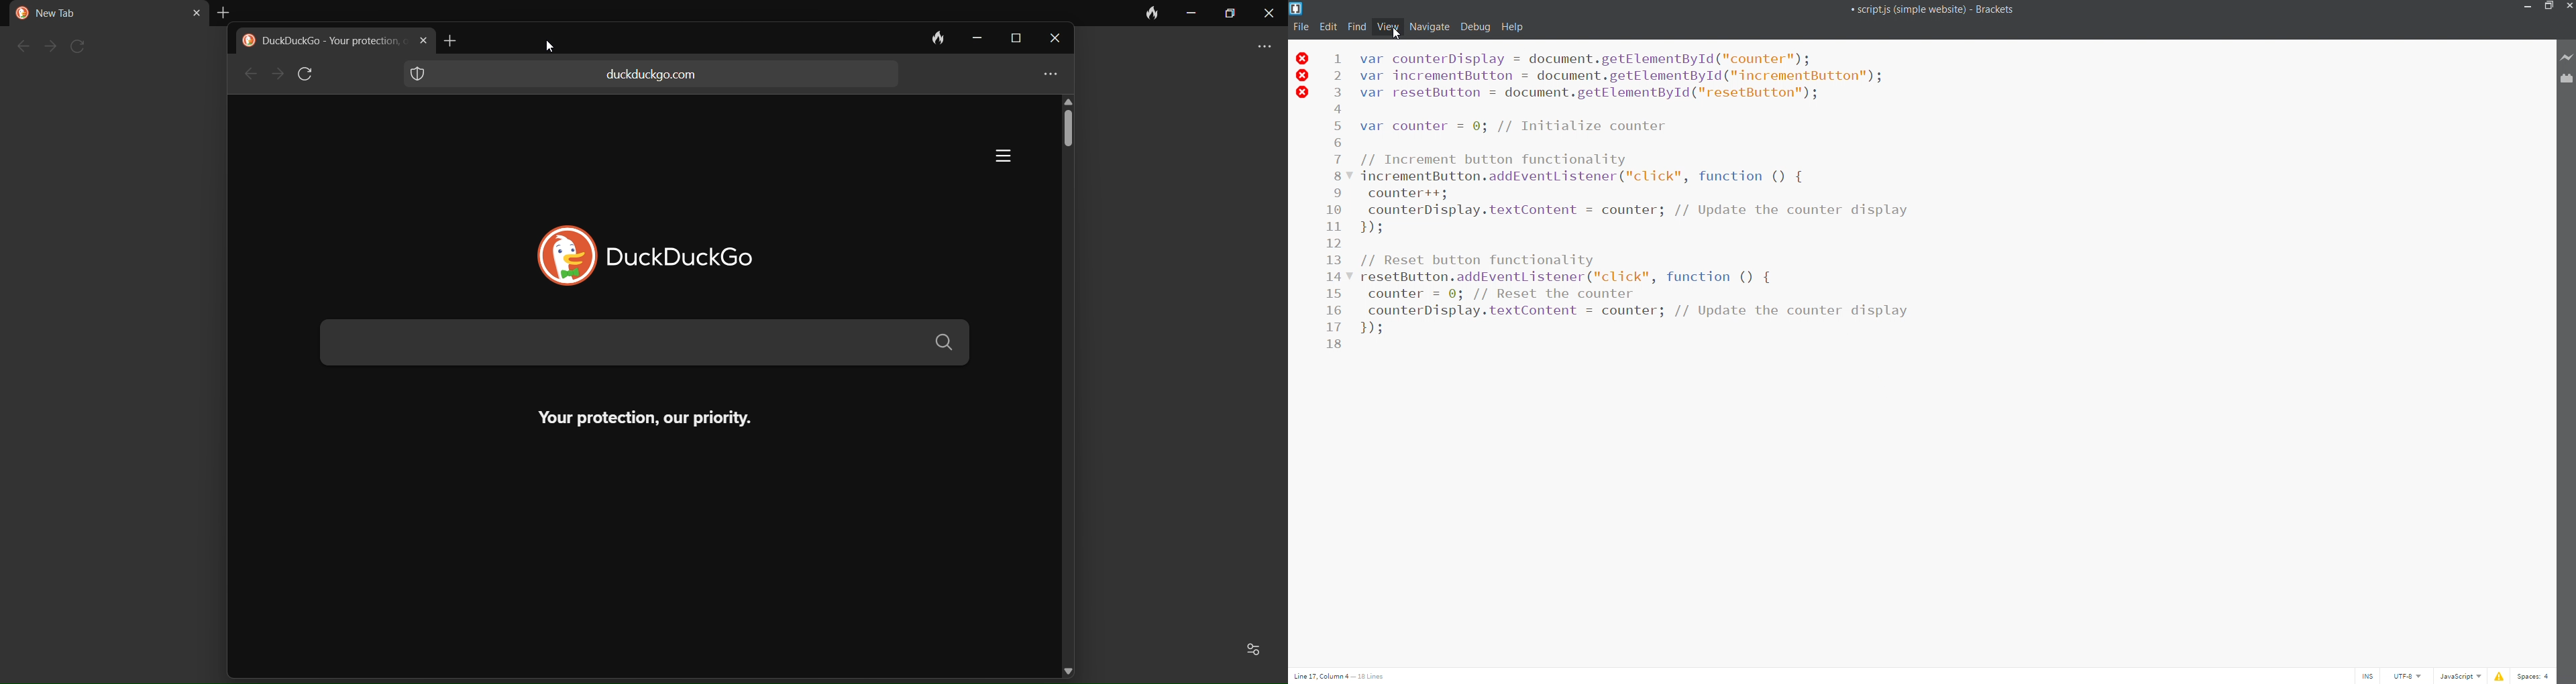  Describe the element at coordinates (1301, 76) in the screenshot. I see `error icons` at that location.